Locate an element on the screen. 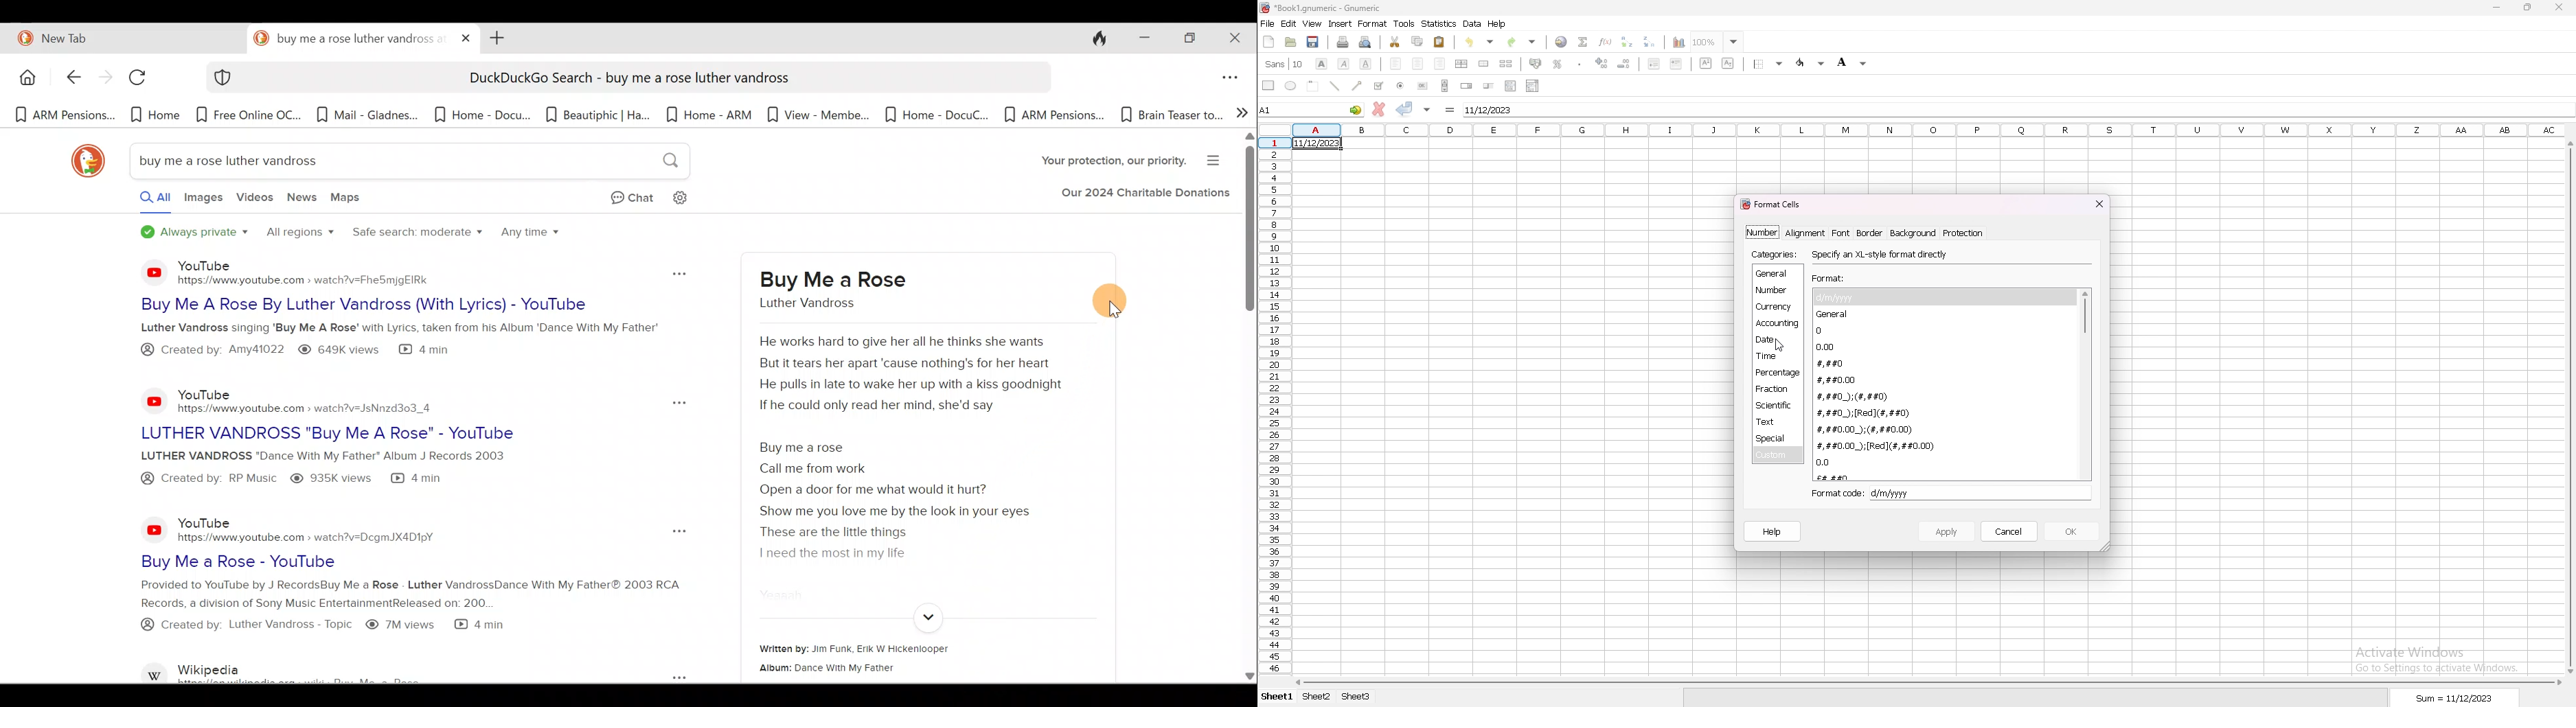  format is located at coordinates (1373, 23).